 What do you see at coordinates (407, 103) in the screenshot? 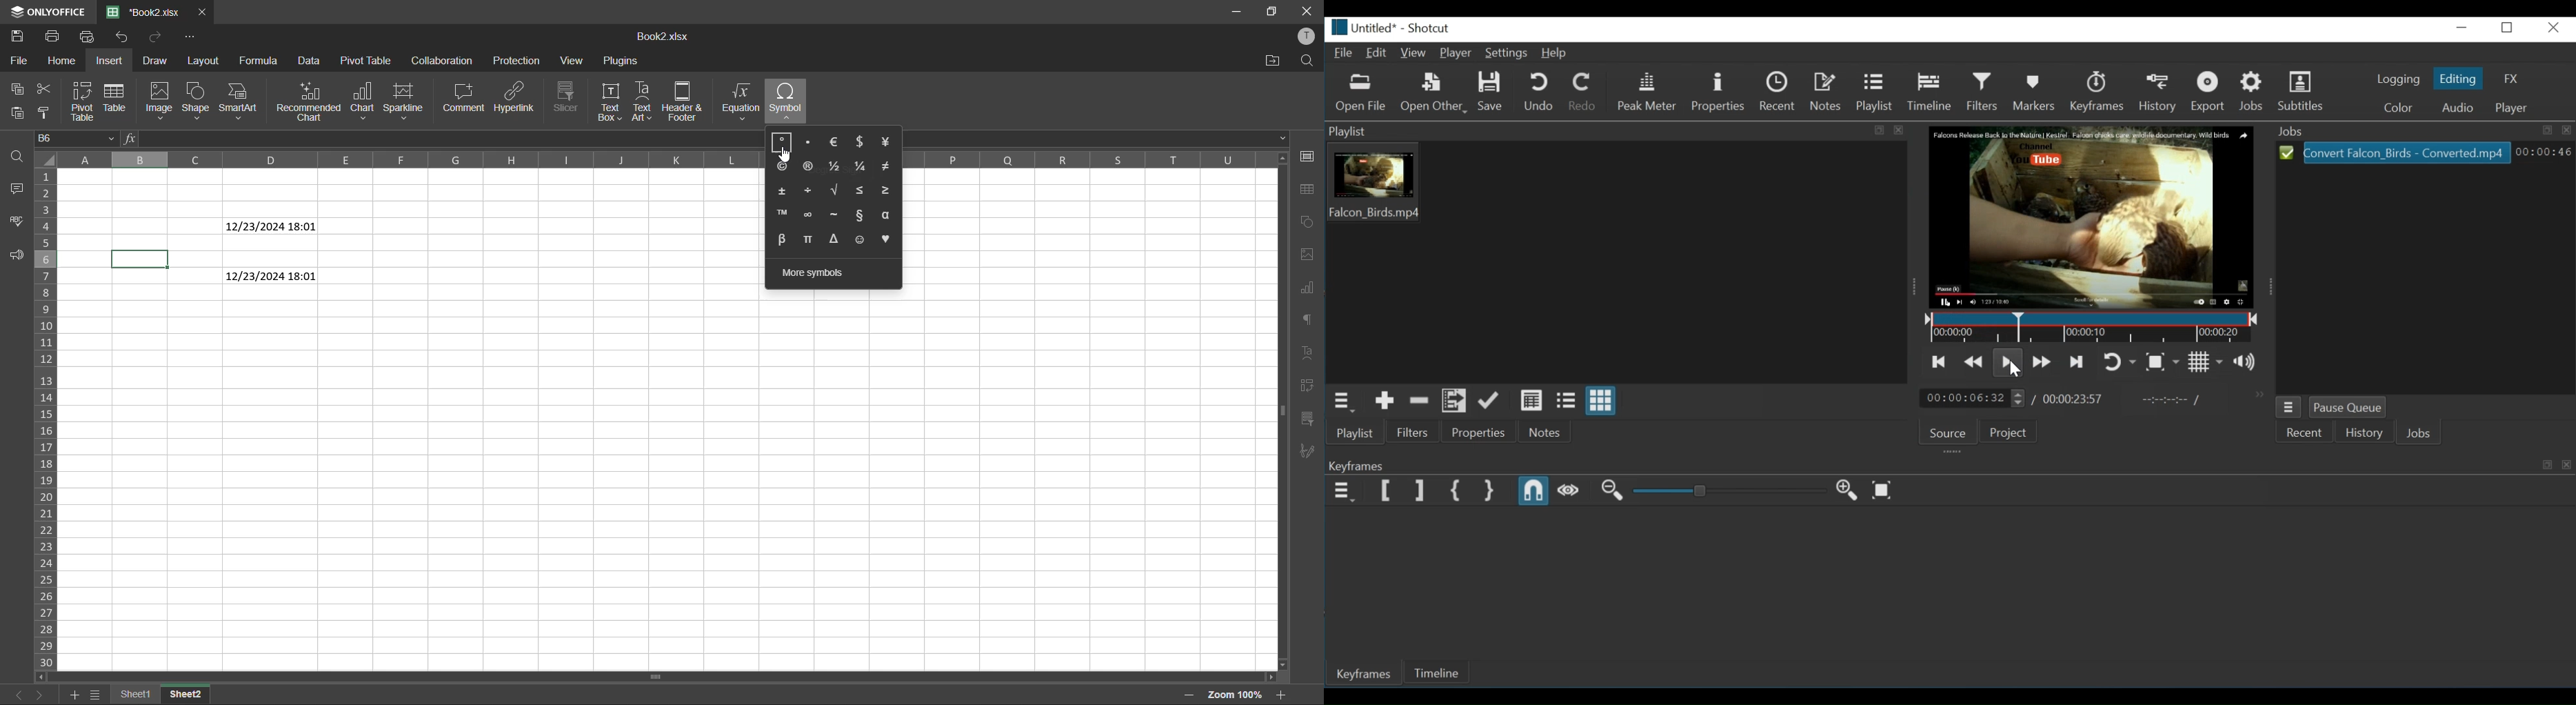
I see `sparkline` at bounding box center [407, 103].